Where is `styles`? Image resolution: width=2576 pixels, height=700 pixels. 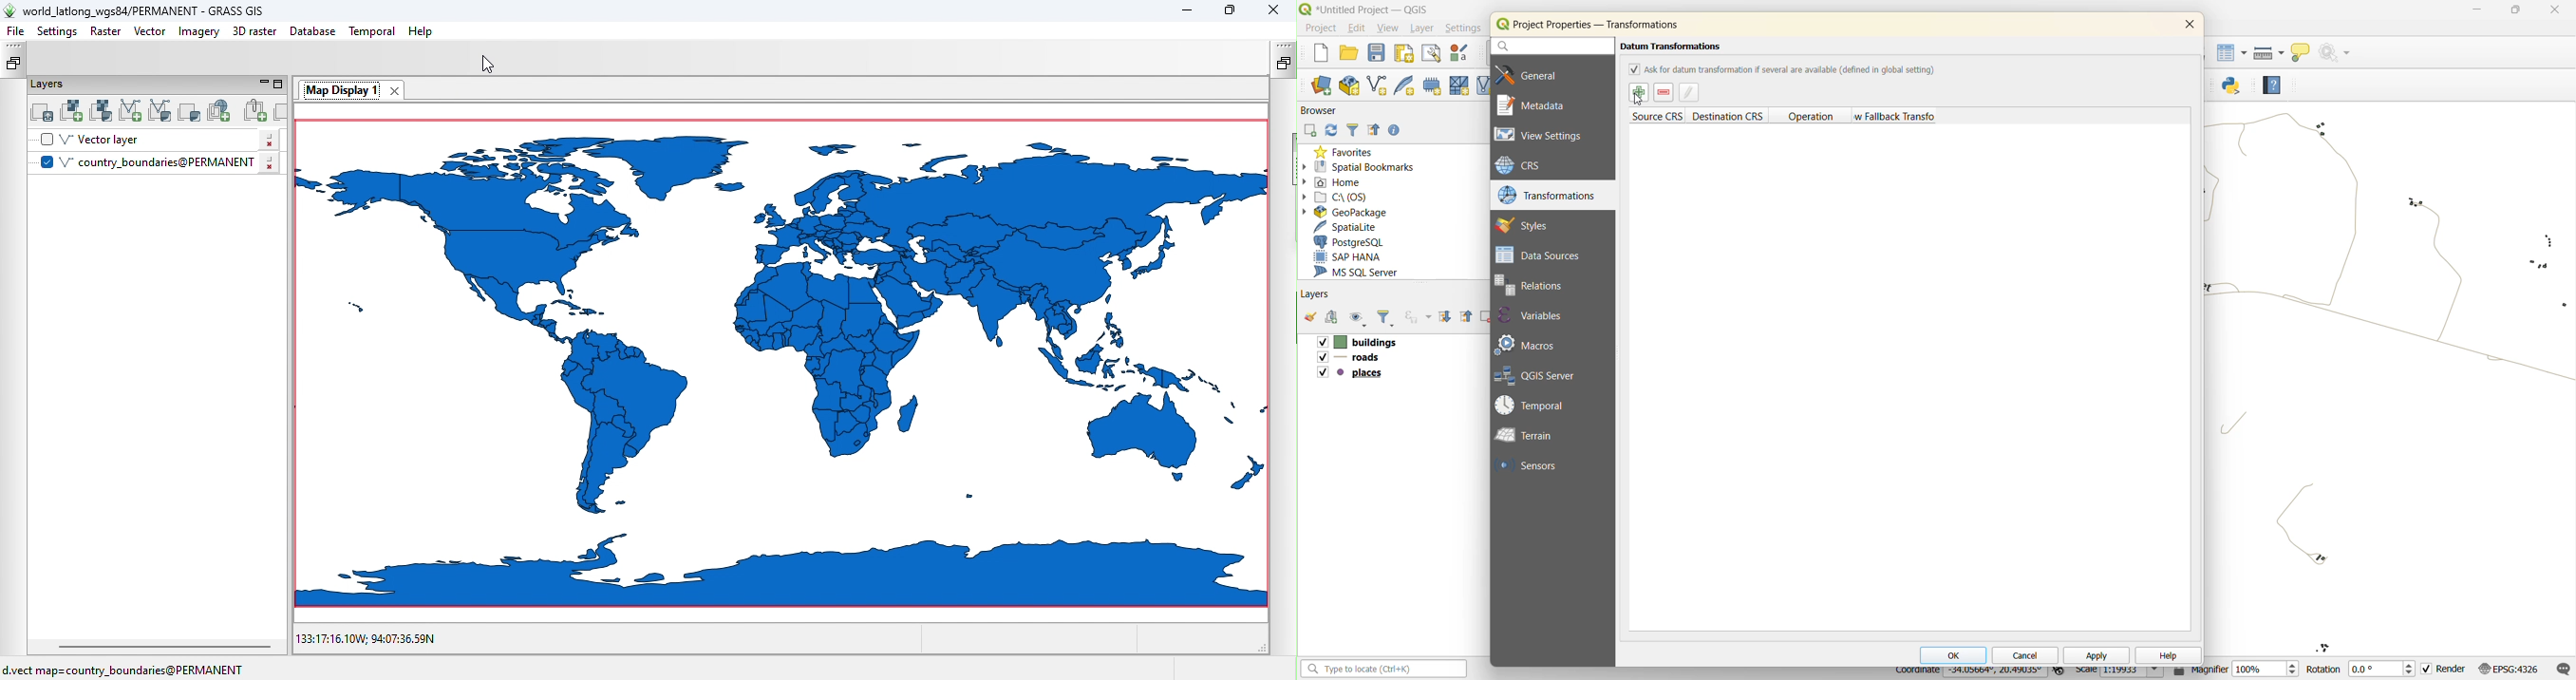 styles is located at coordinates (1532, 225).